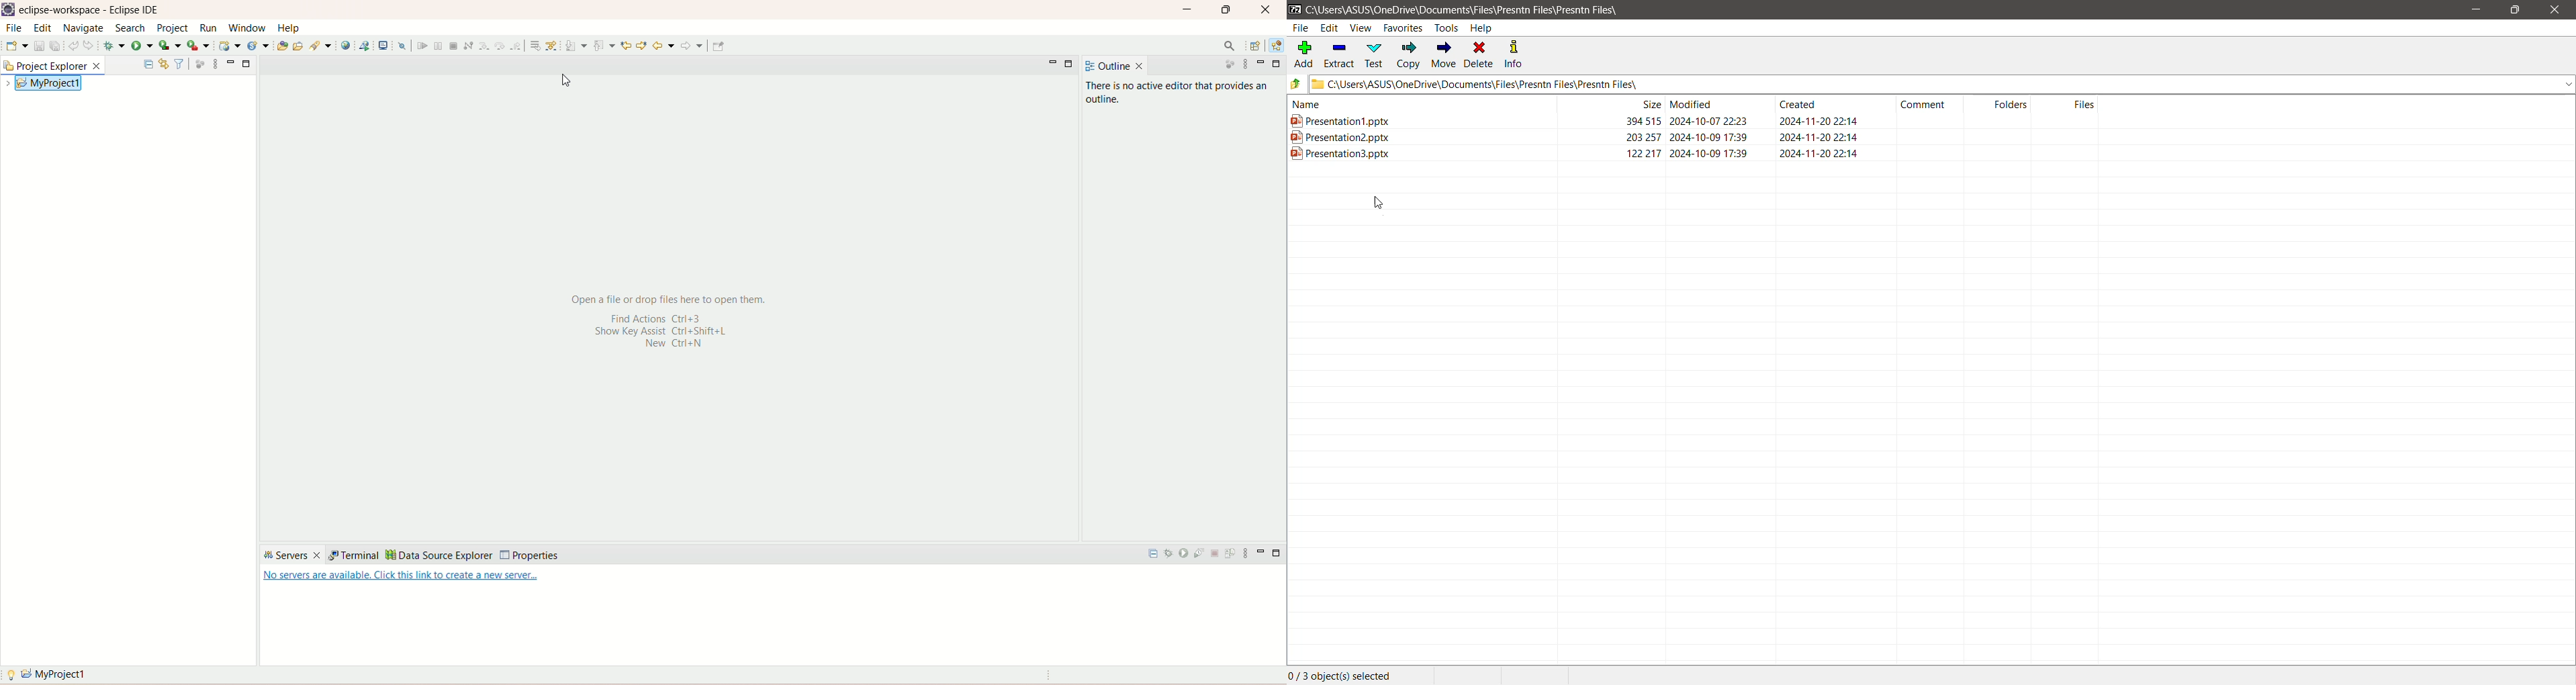 This screenshot has width=2576, height=700. Describe the element at coordinates (41, 28) in the screenshot. I see `edit` at that location.